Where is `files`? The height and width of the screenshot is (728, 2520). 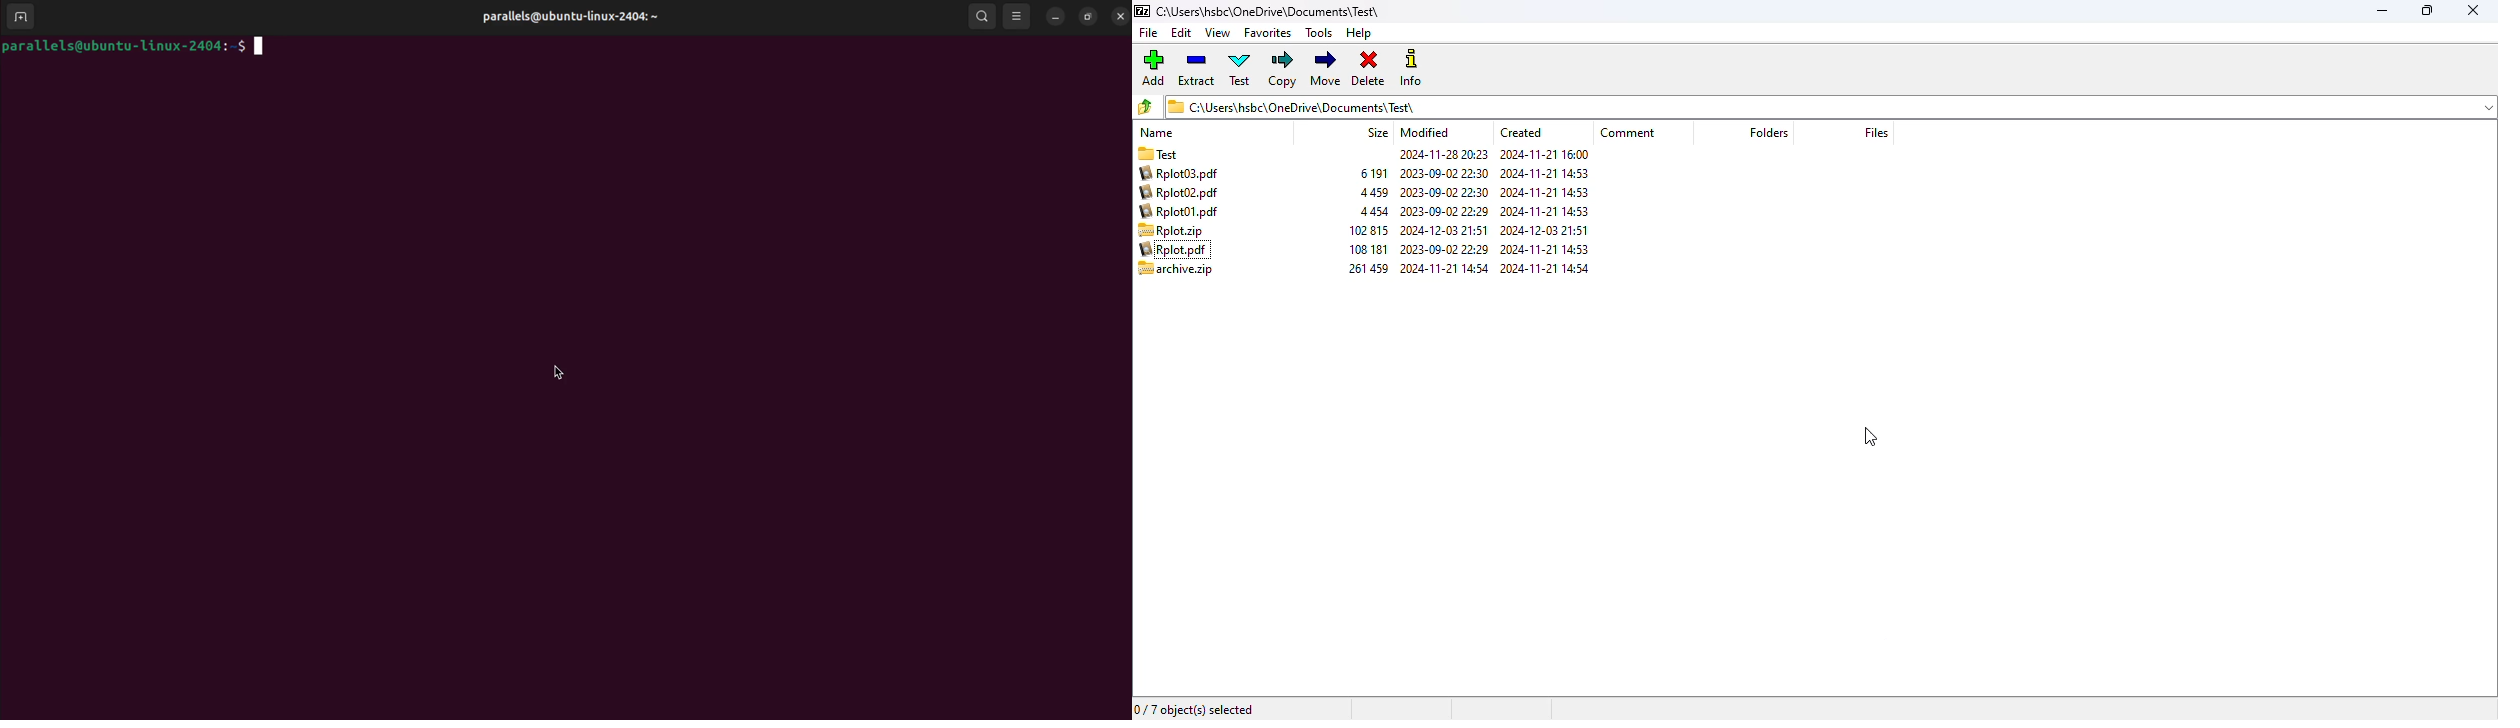 files is located at coordinates (1876, 132).